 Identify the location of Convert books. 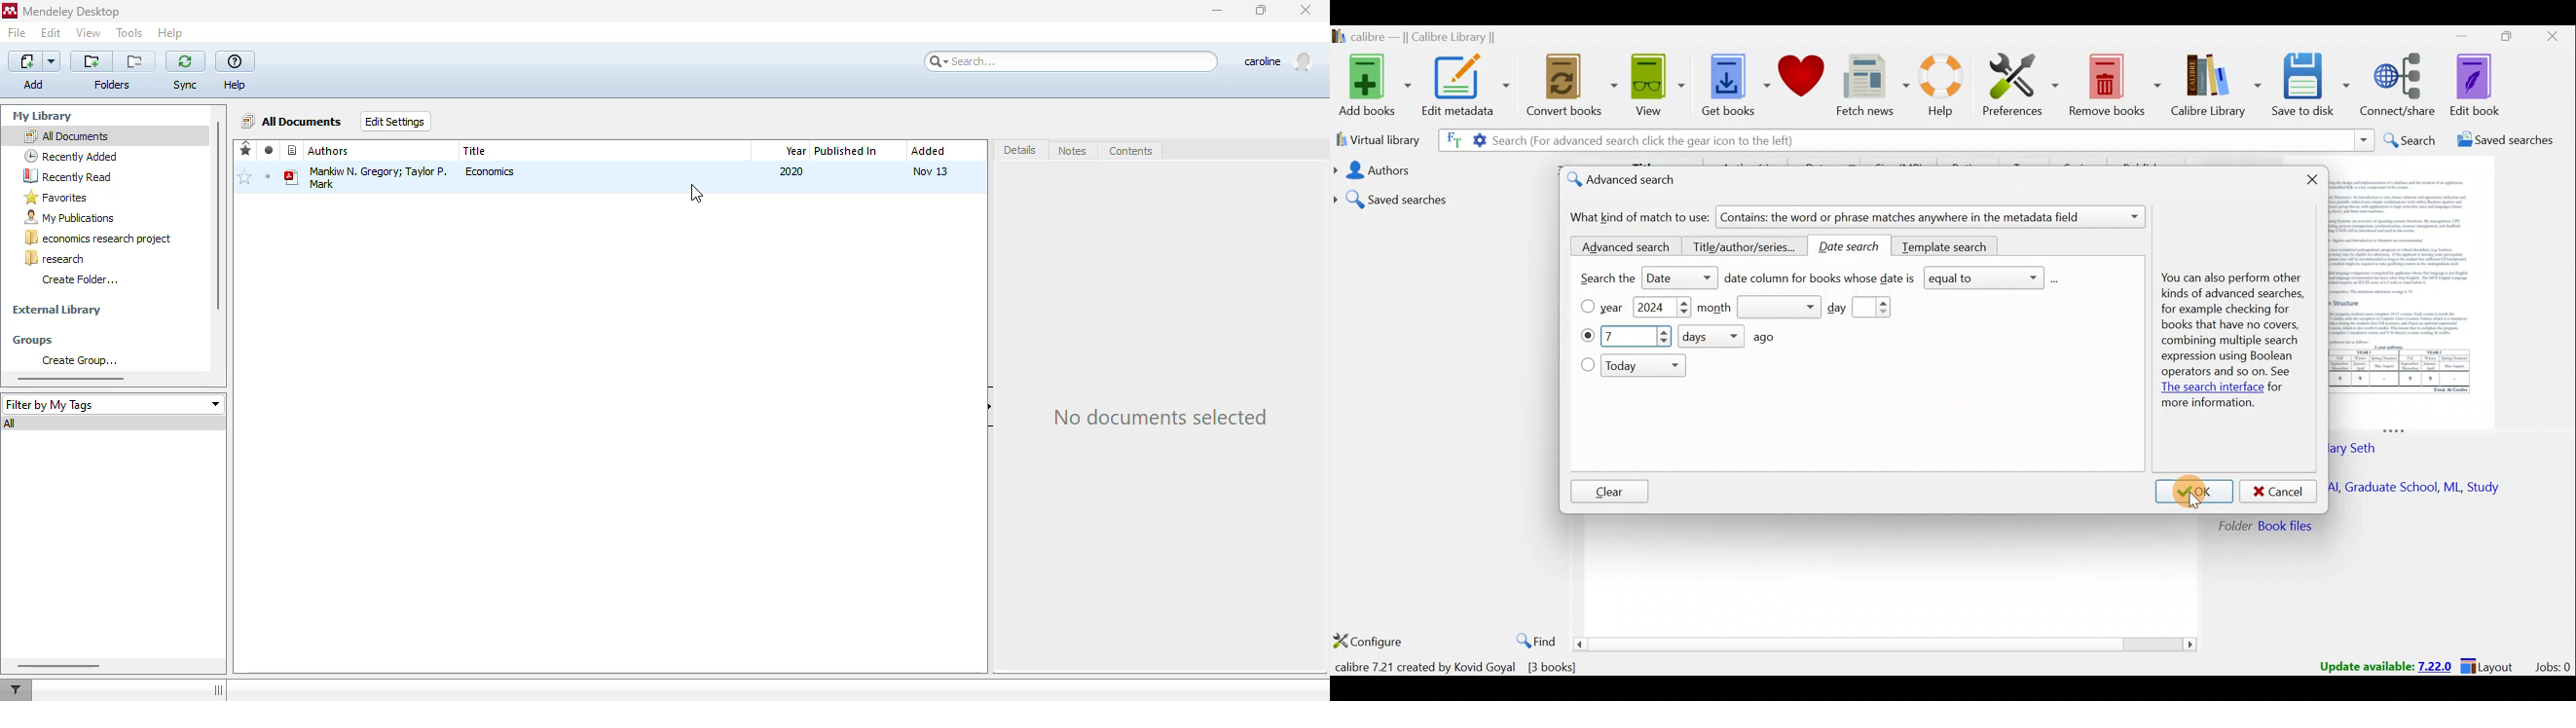
(1573, 89).